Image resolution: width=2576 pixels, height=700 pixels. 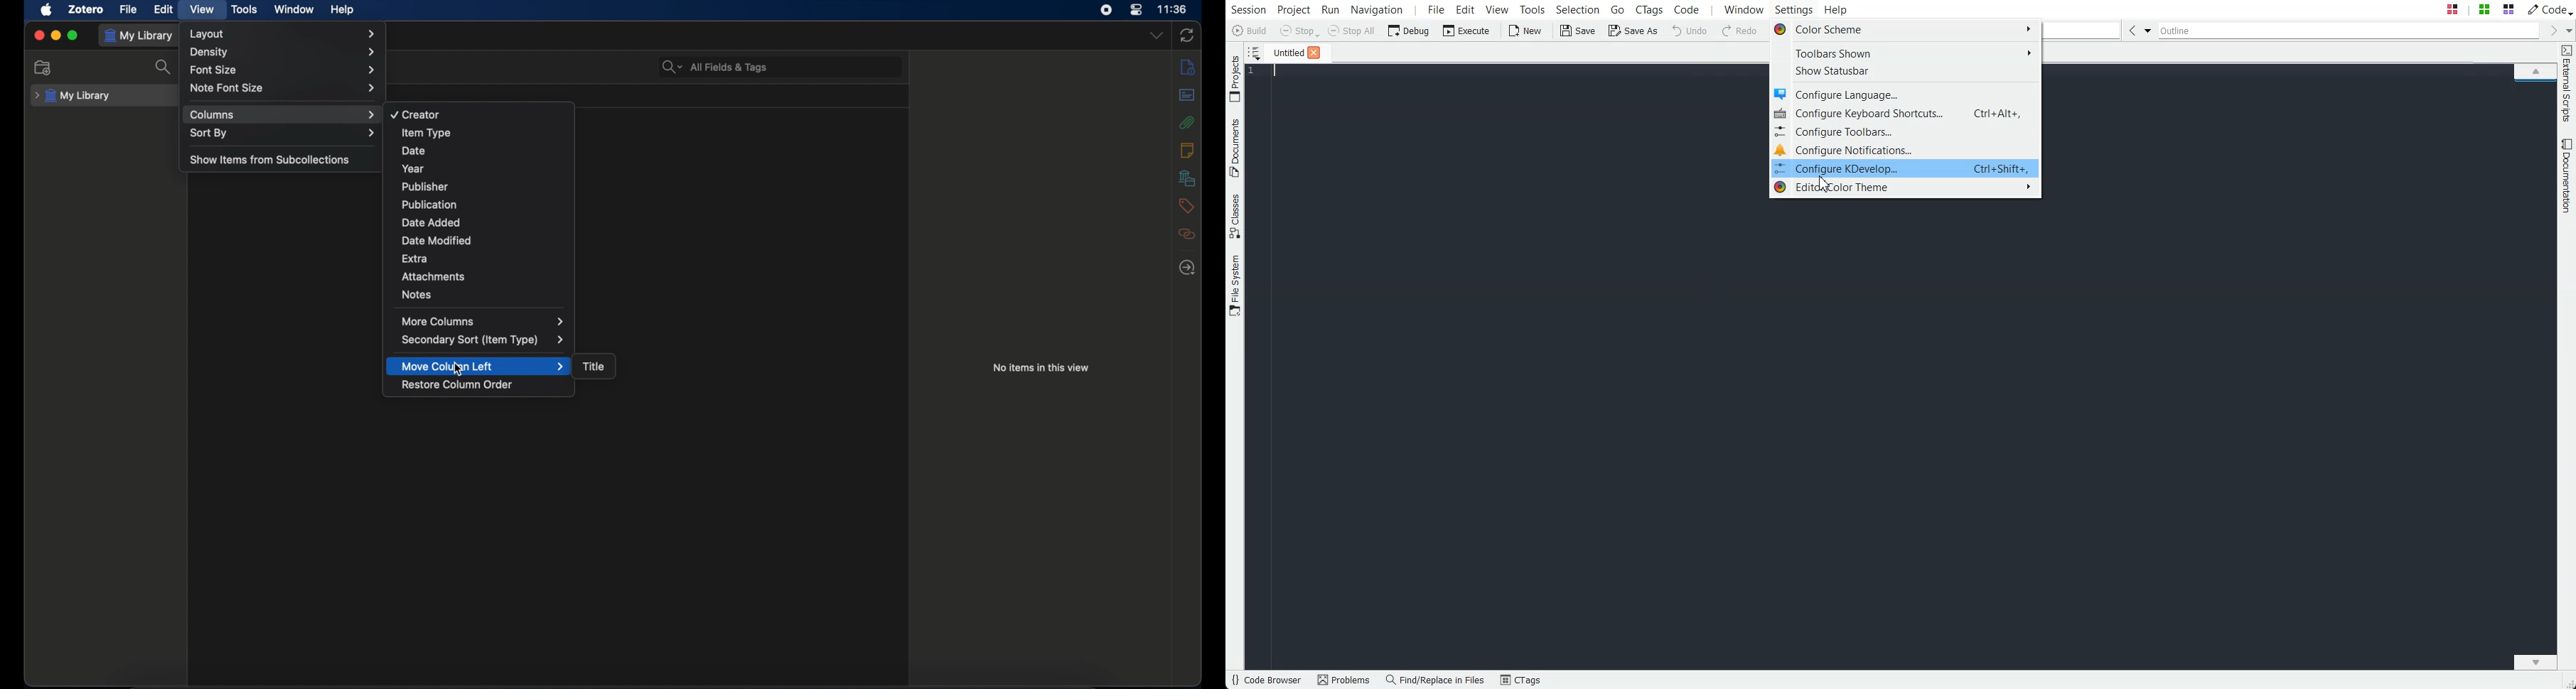 What do you see at coordinates (2081, 30) in the screenshot?
I see `Quick Open` at bounding box center [2081, 30].